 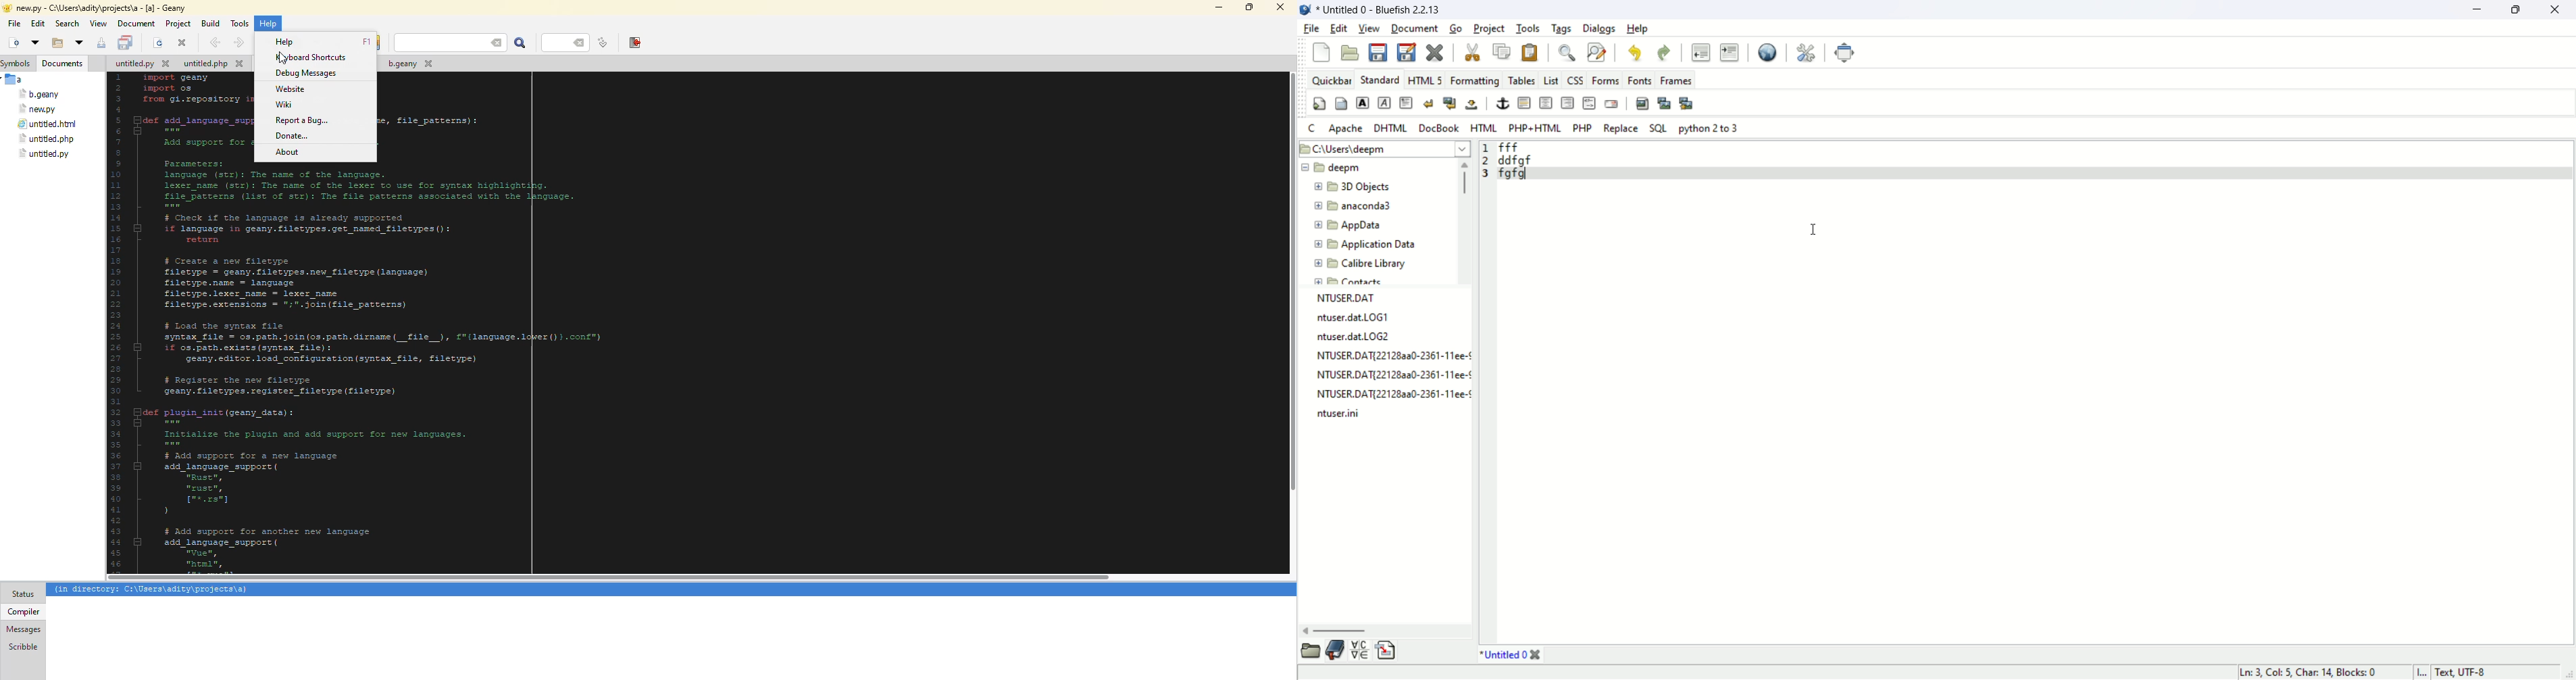 What do you see at coordinates (1564, 53) in the screenshot?
I see `show find bar` at bounding box center [1564, 53].